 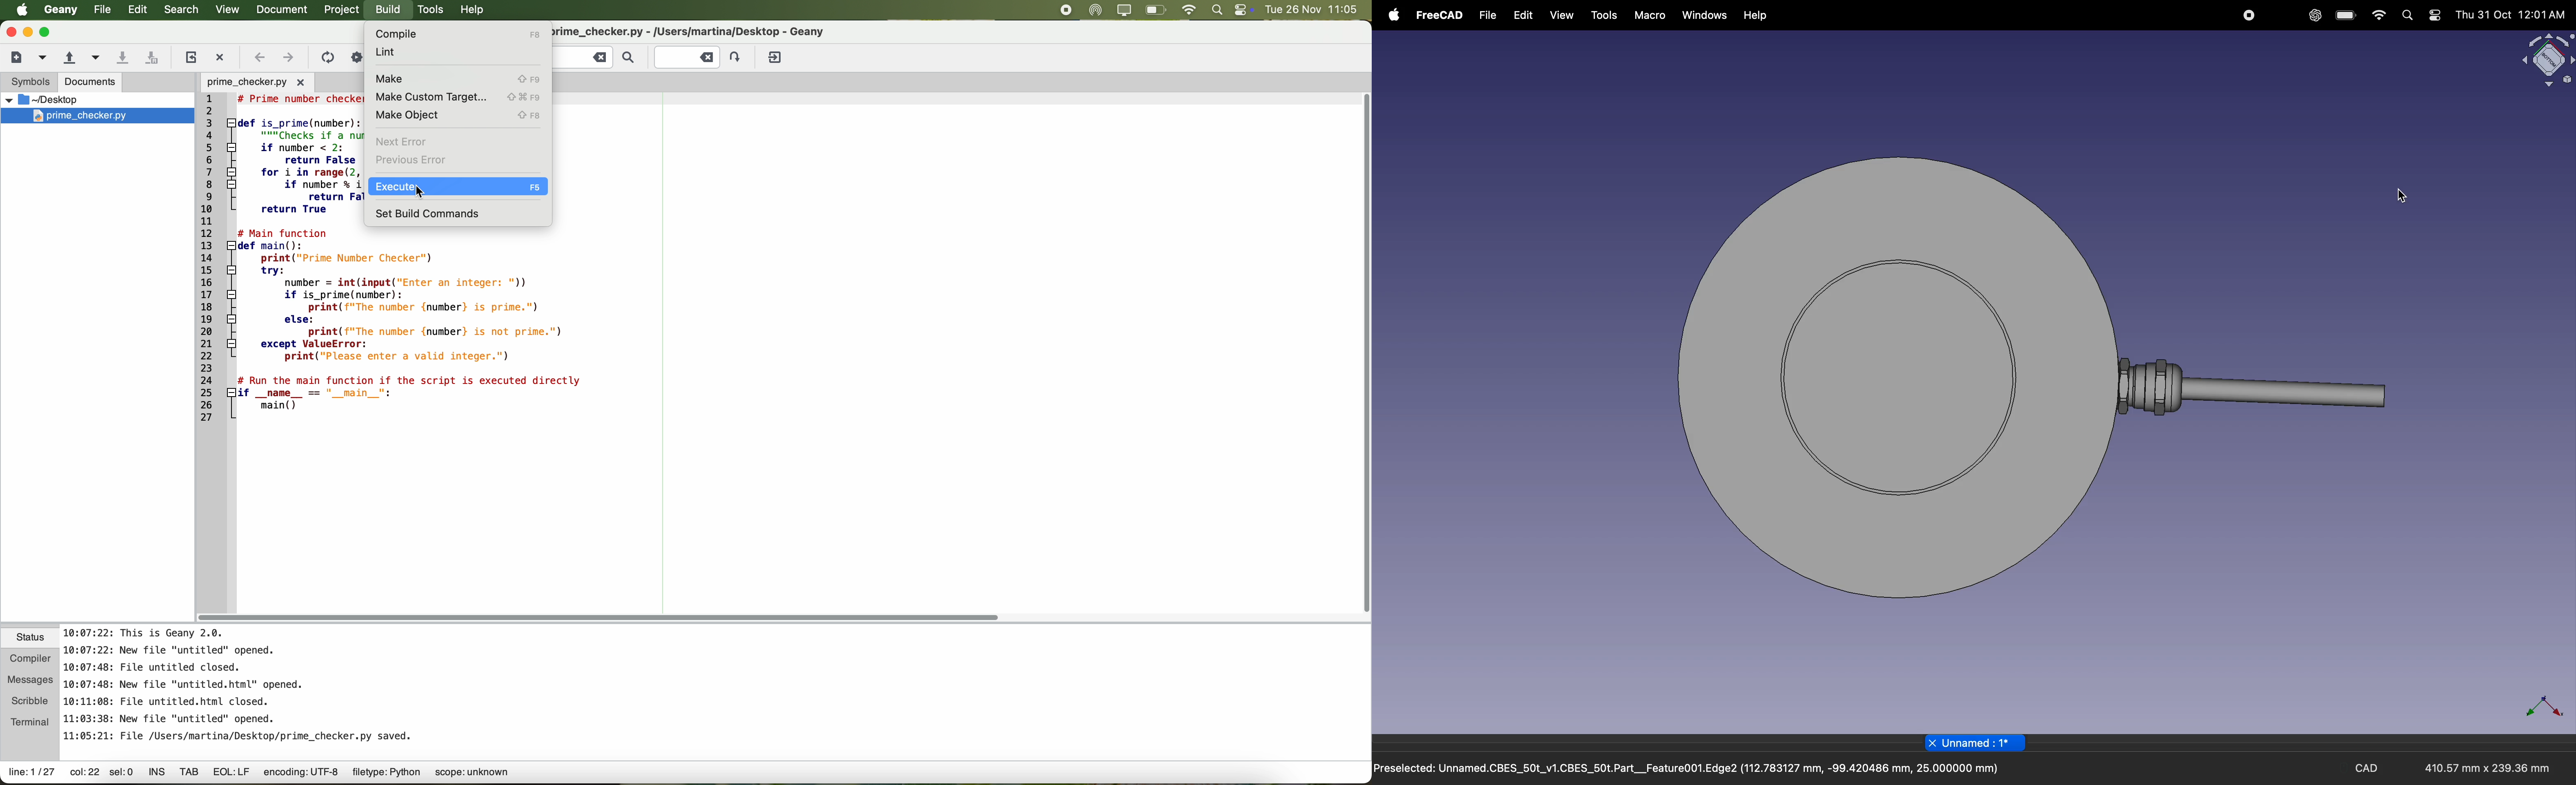 I want to click on previous error, so click(x=414, y=161).